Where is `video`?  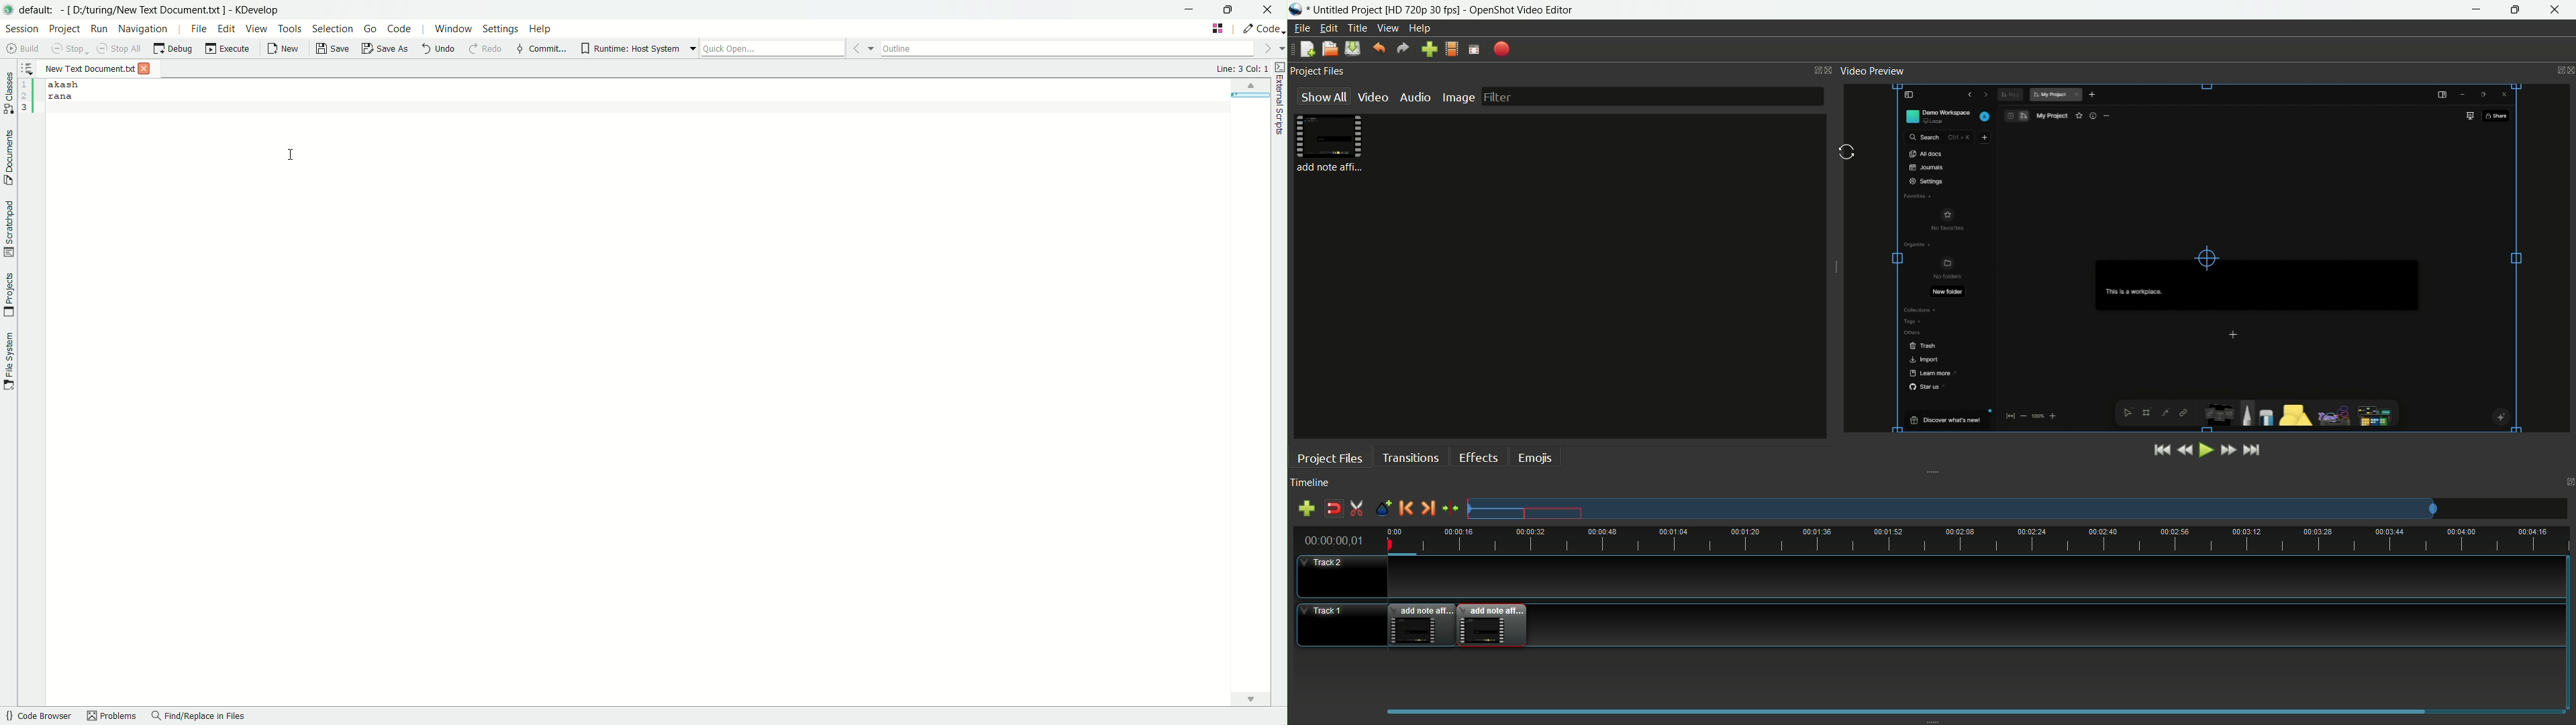 video is located at coordinates (1371, 97).